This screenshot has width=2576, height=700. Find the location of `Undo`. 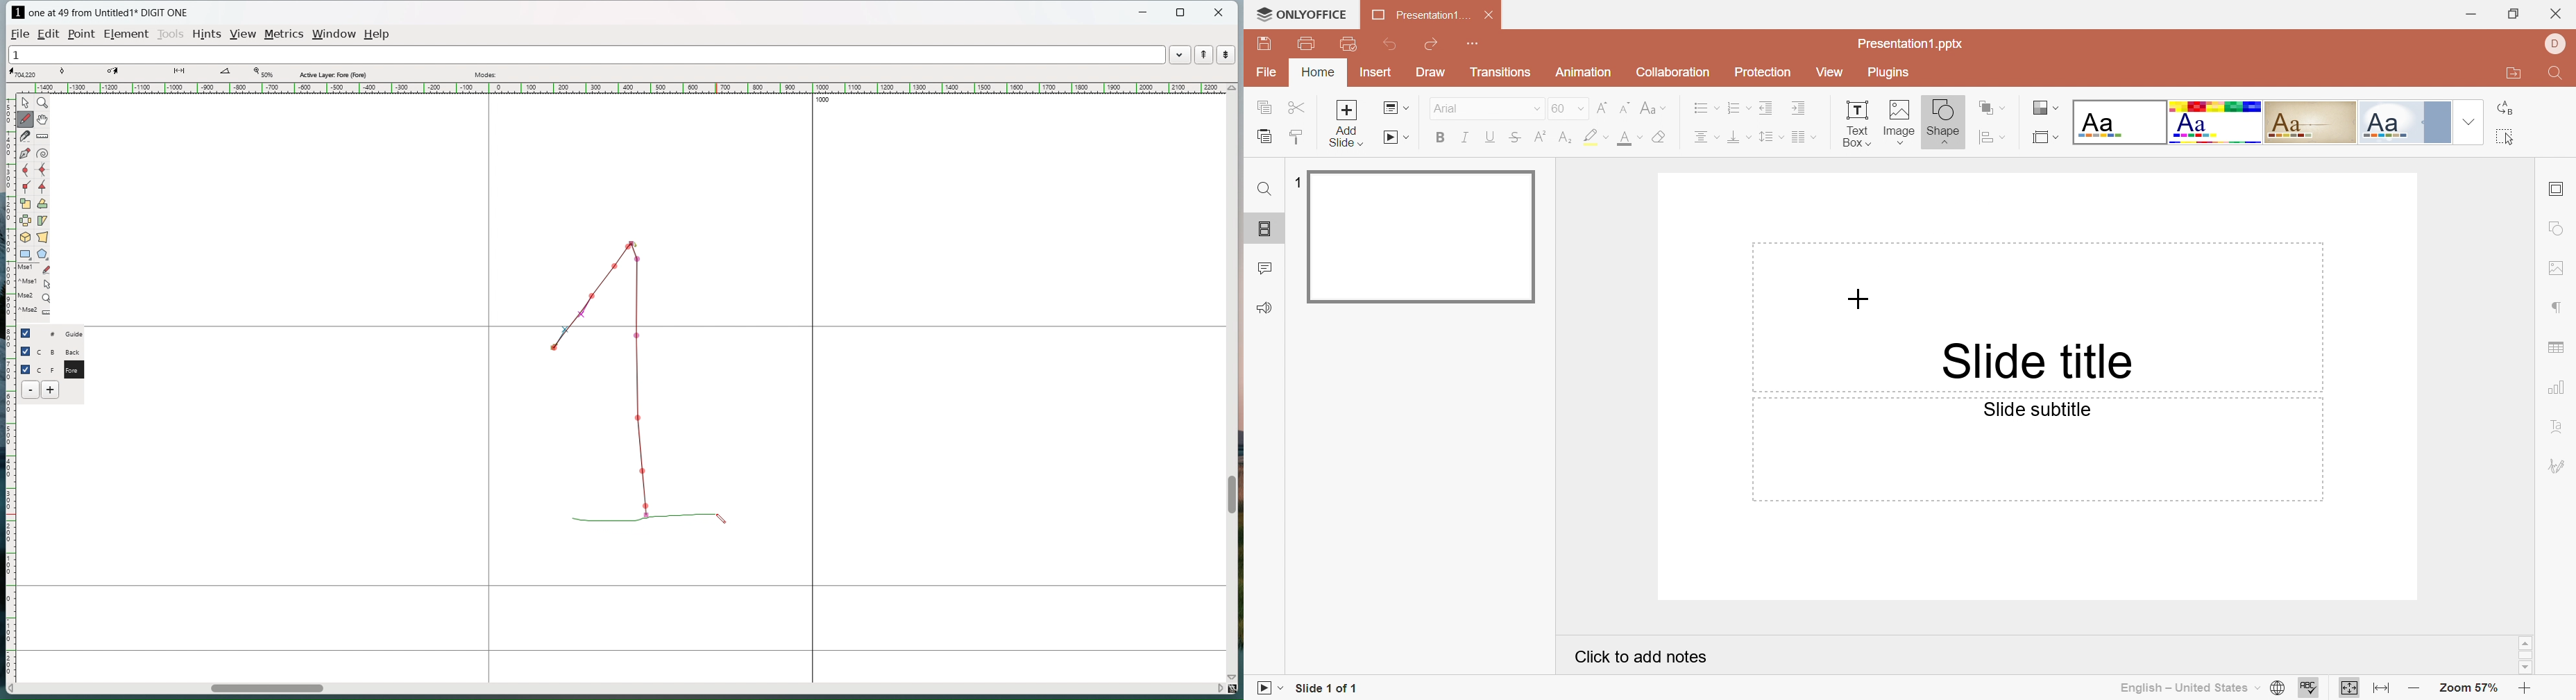

Undo is located at coordinates (1392, 46).